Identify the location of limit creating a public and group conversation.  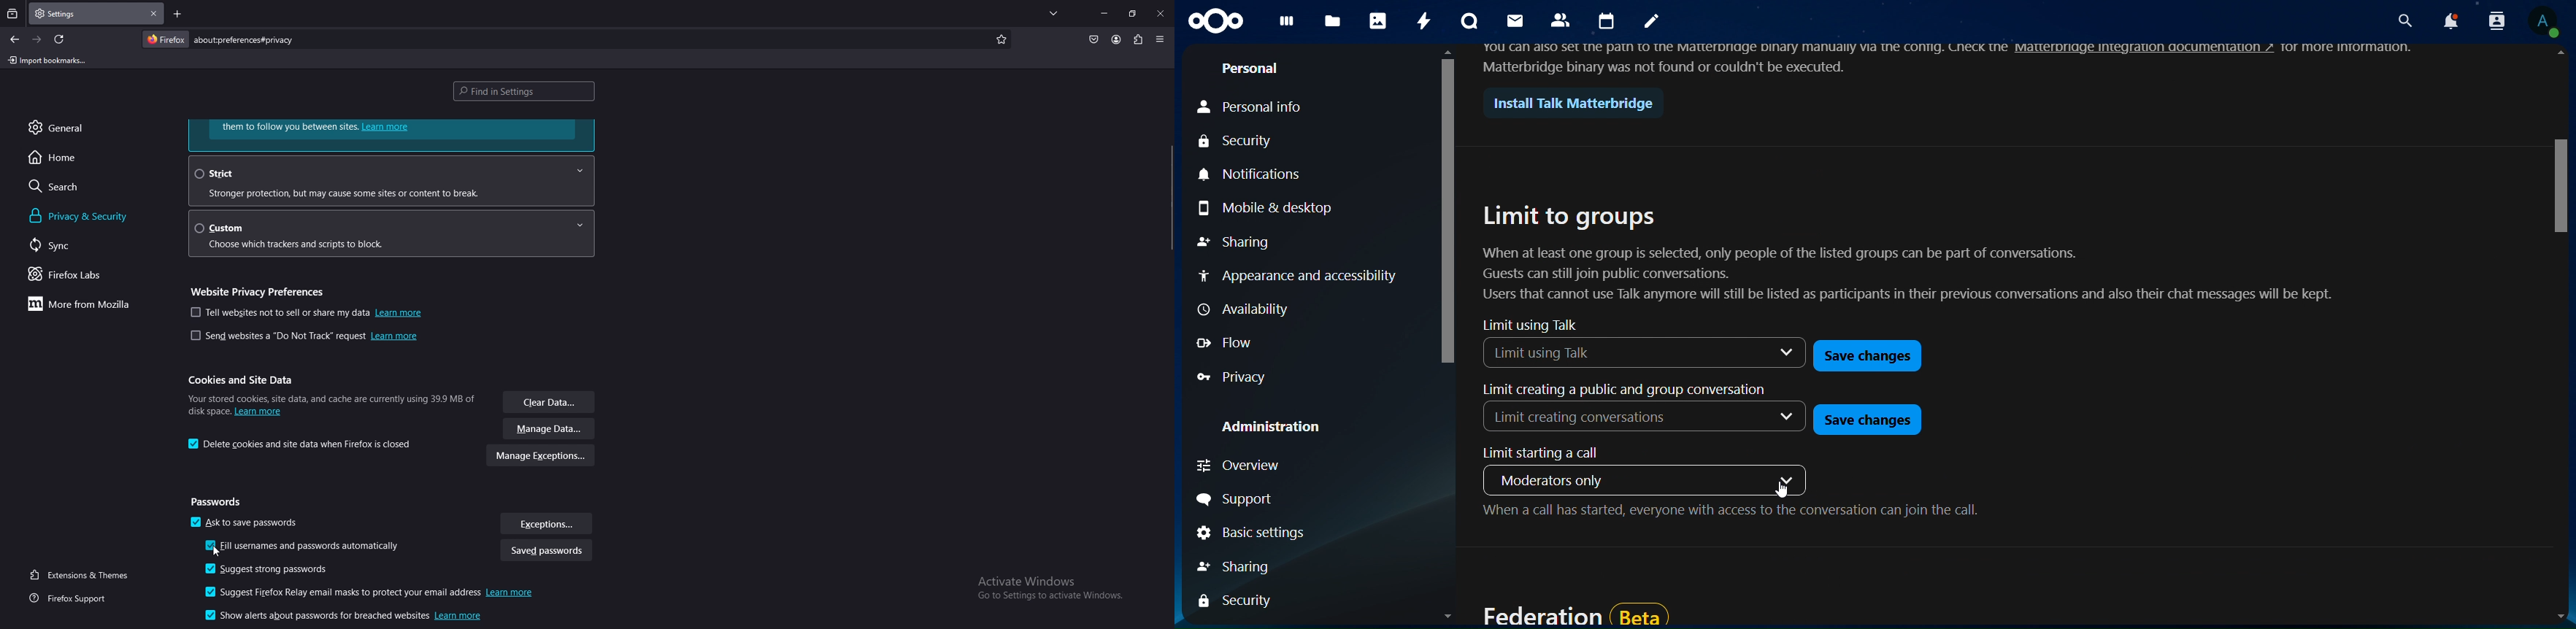
(1620, 390).